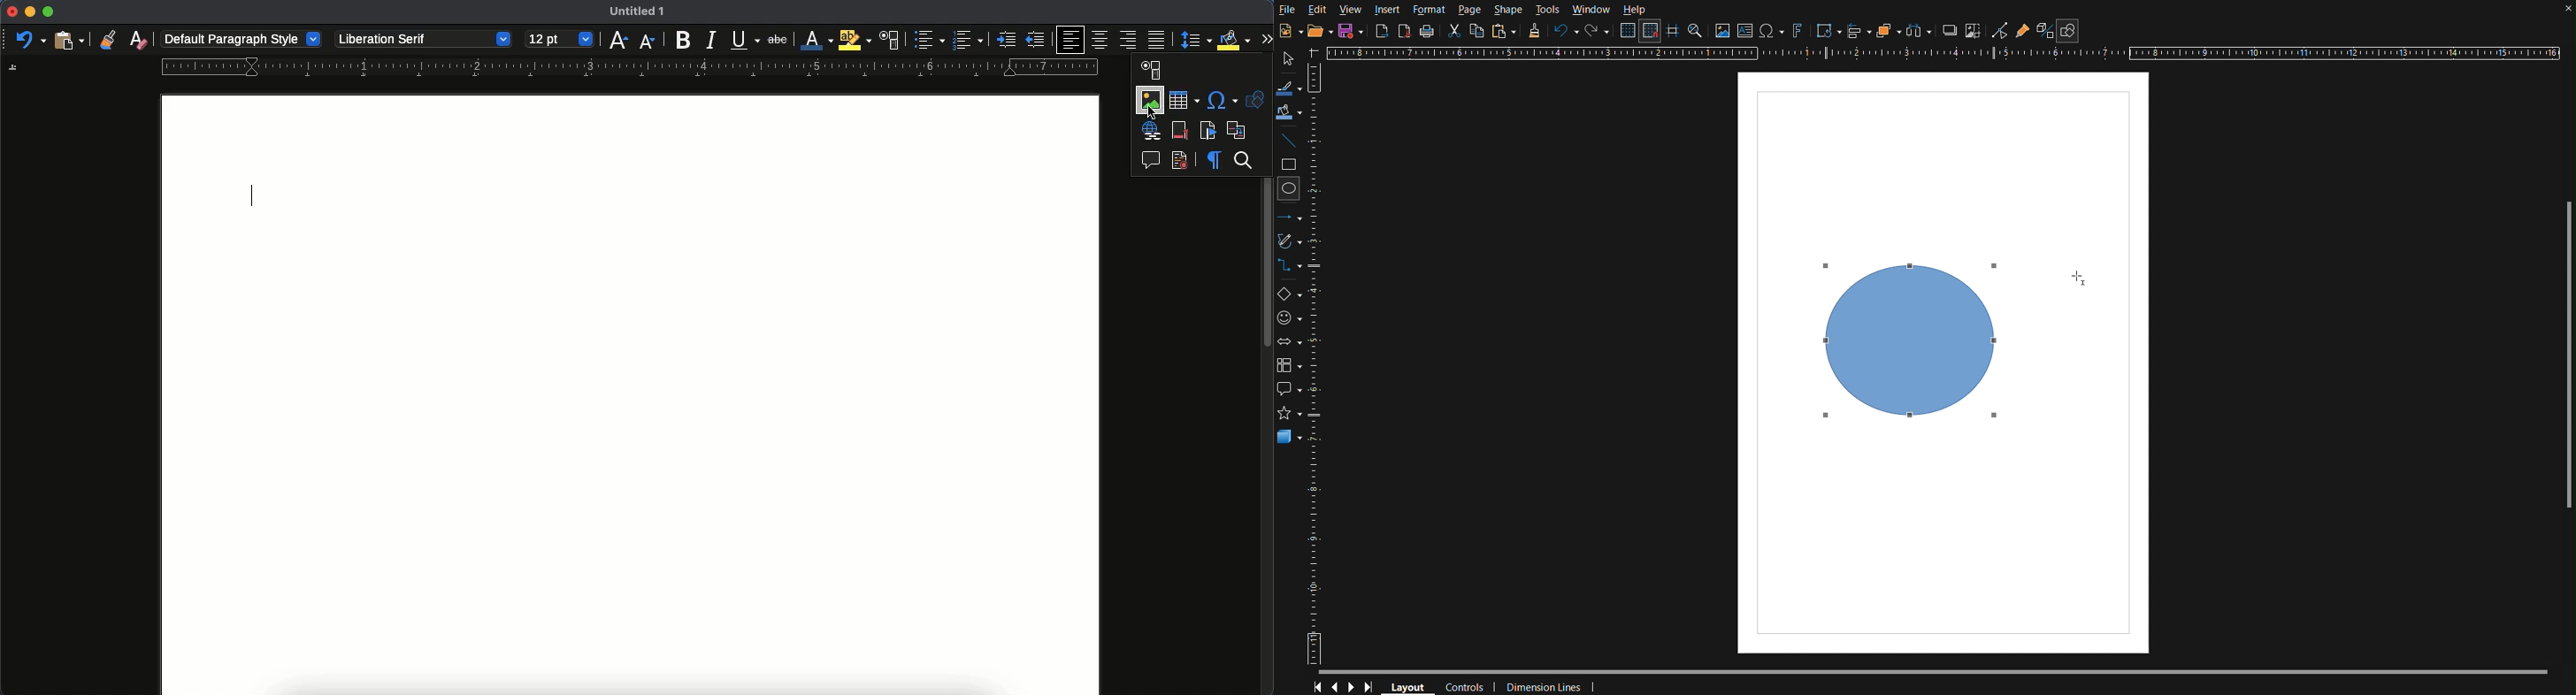 The height and width of the screenshot is (700, 2576). What do you see at coordinates (1289, 291) in the screenshot?
I see `Basic Shapes` at bounding box center [1289, 291].